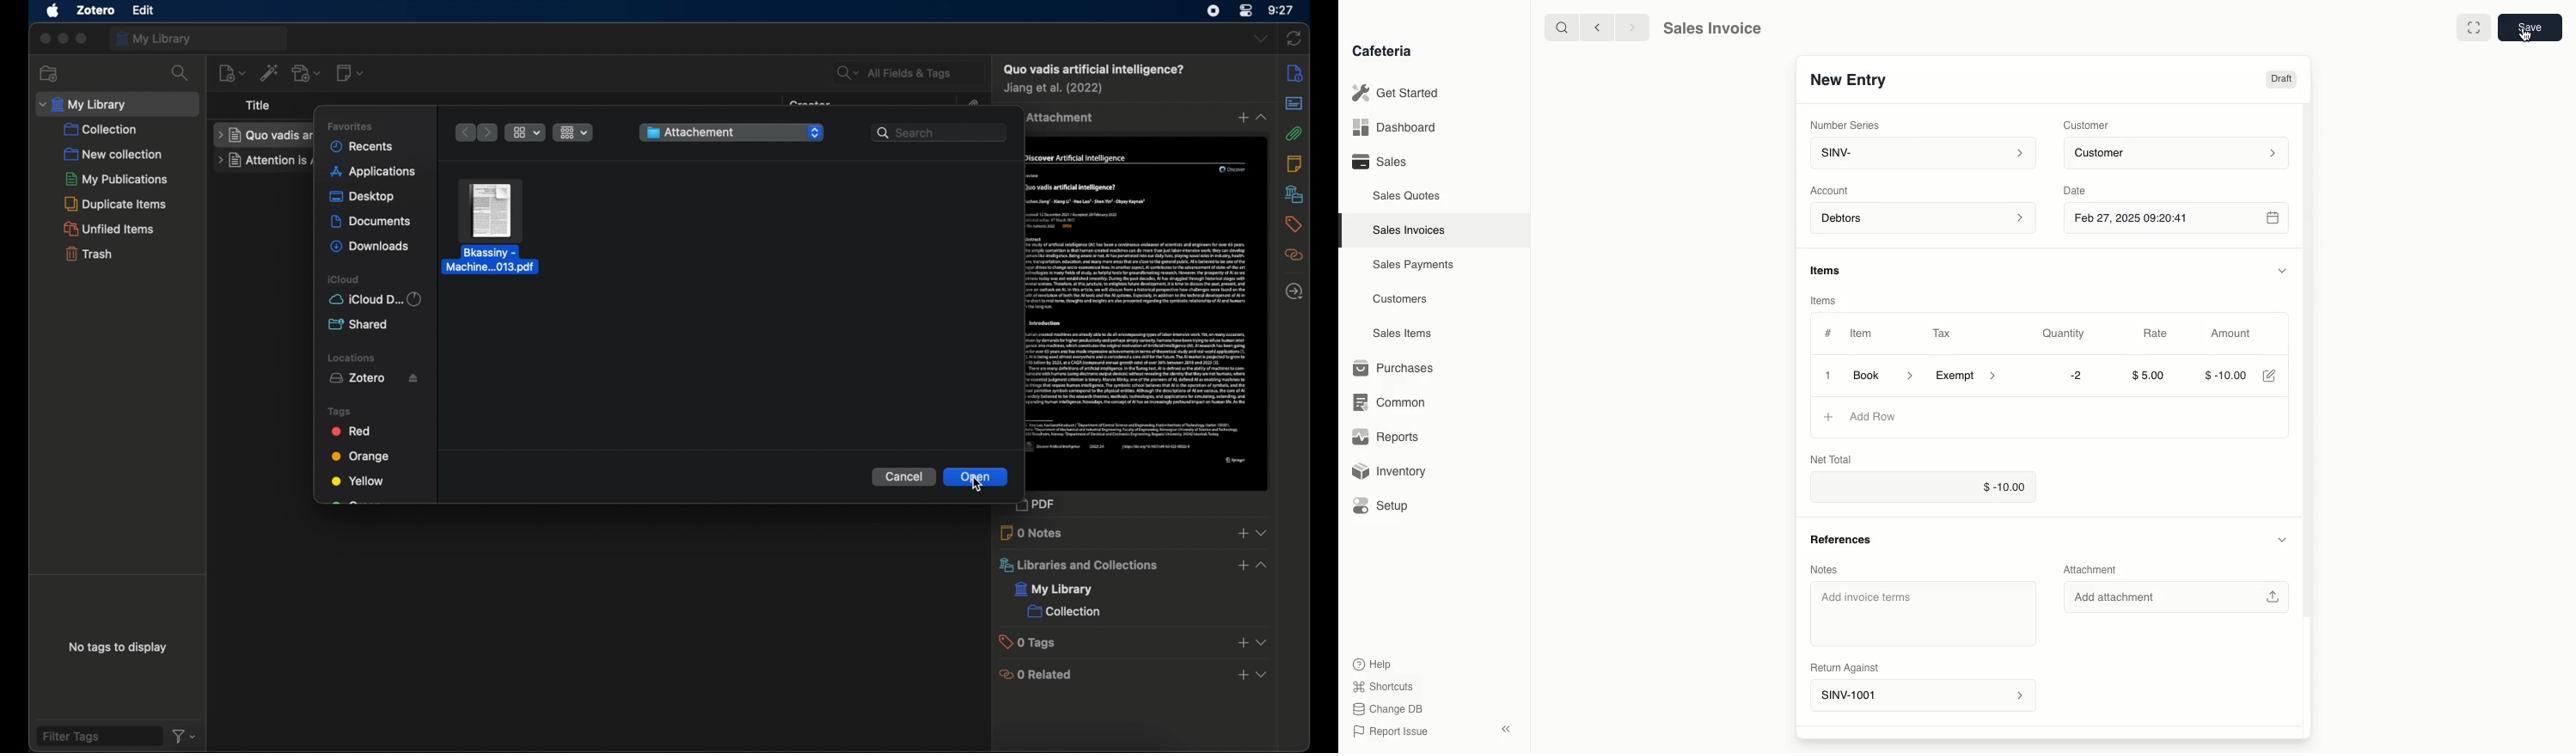 This screenshot has width=2576, height=756. Describe the element at coordinates (2090, 126) in the screenshot. I see `‘Customer` at that location.